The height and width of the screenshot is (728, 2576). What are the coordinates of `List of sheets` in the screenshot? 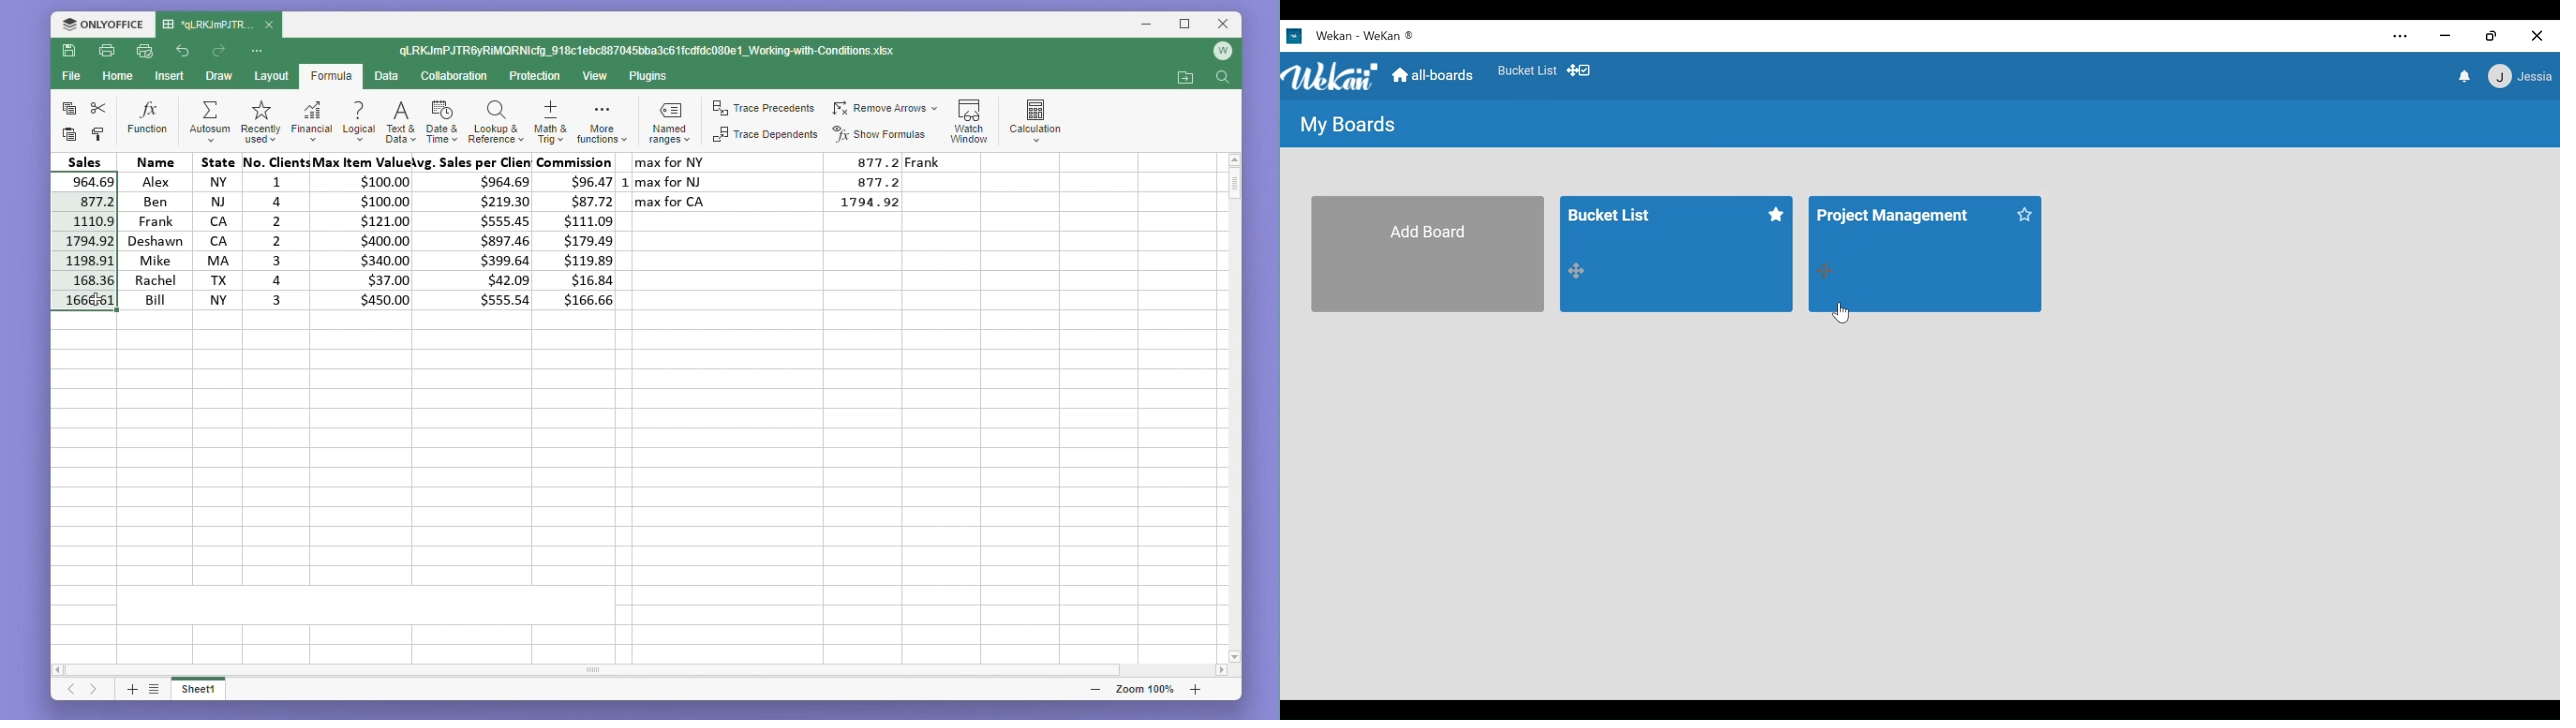 It's located at (159, 690).